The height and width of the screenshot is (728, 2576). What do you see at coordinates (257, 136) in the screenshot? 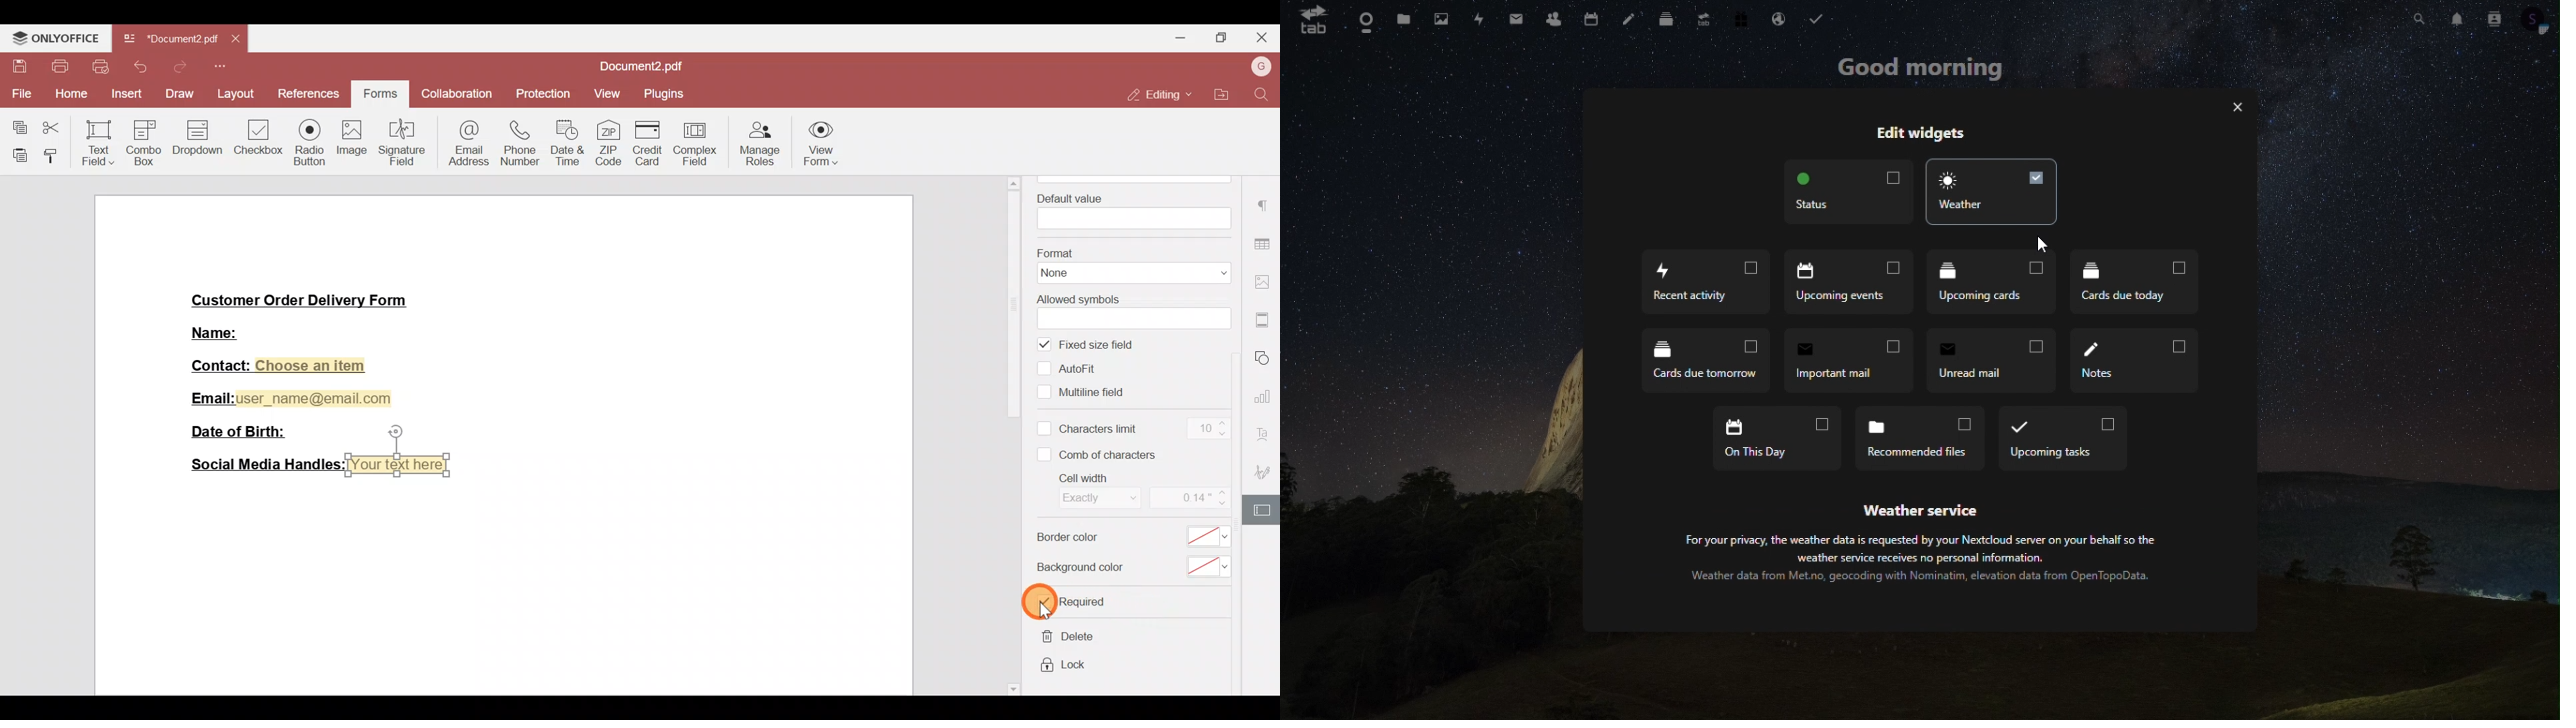
I see `Checkbox` at bounding box center [257, 136].